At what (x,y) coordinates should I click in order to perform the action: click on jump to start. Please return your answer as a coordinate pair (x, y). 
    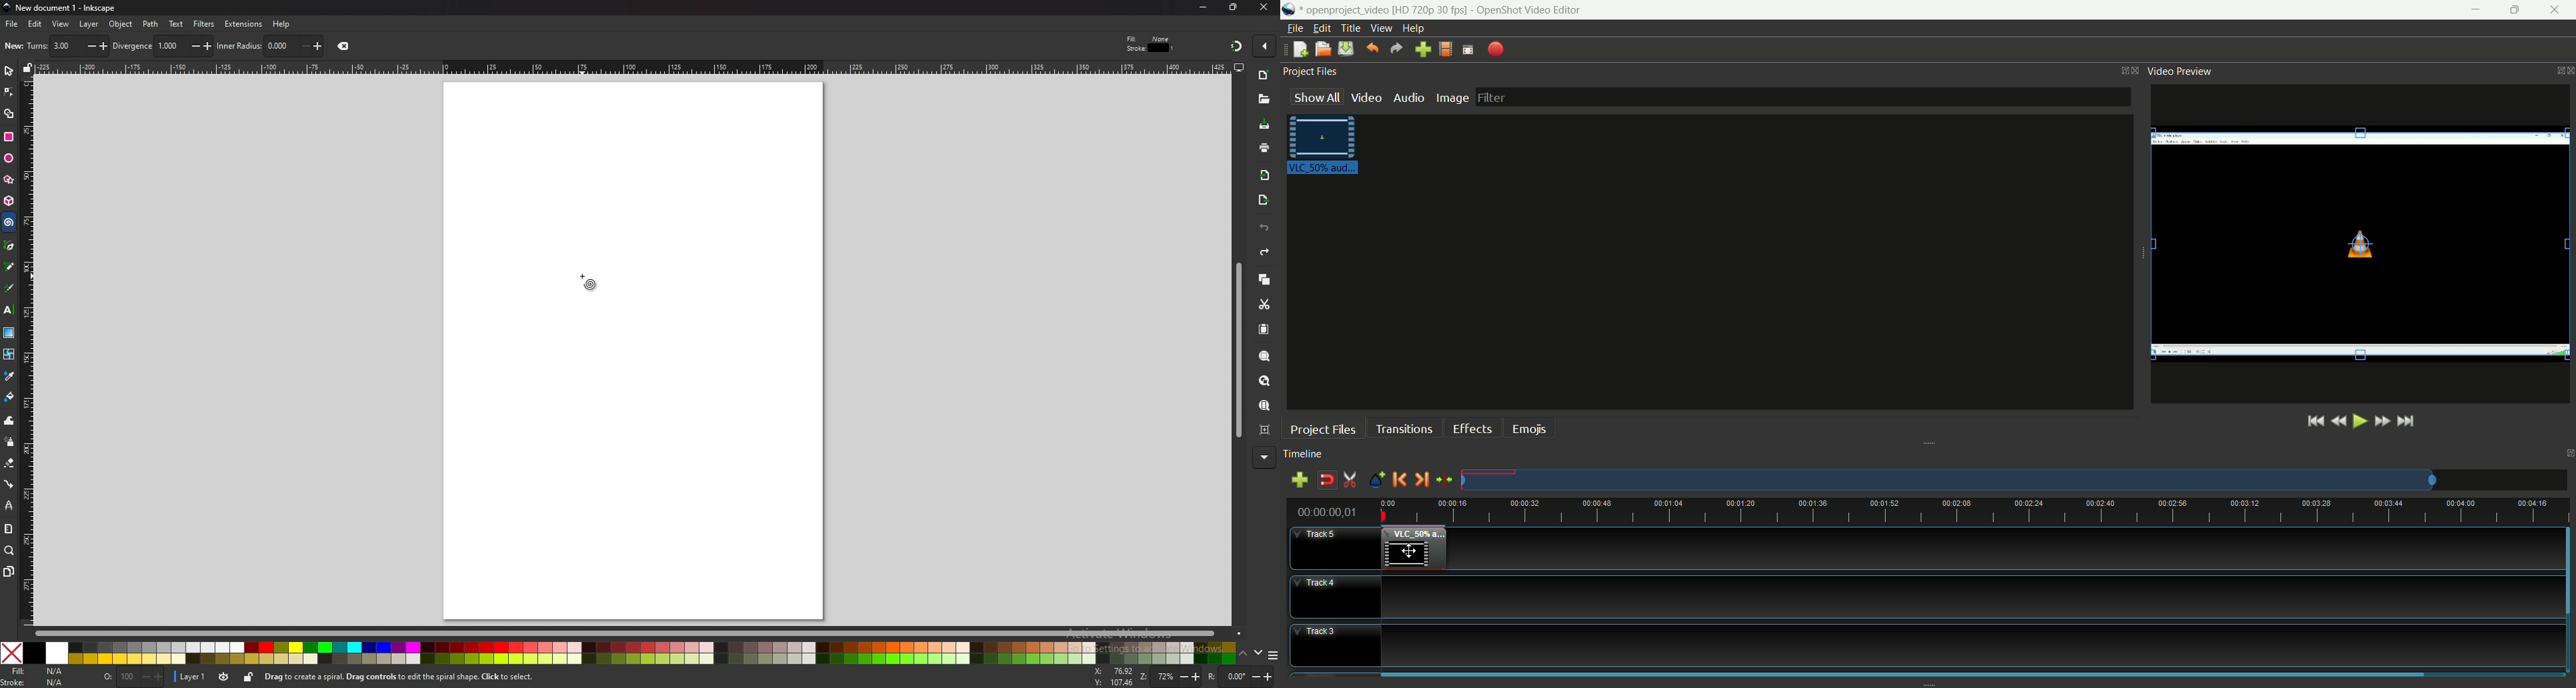
    Looking at the image, I should click on (2313, 421).